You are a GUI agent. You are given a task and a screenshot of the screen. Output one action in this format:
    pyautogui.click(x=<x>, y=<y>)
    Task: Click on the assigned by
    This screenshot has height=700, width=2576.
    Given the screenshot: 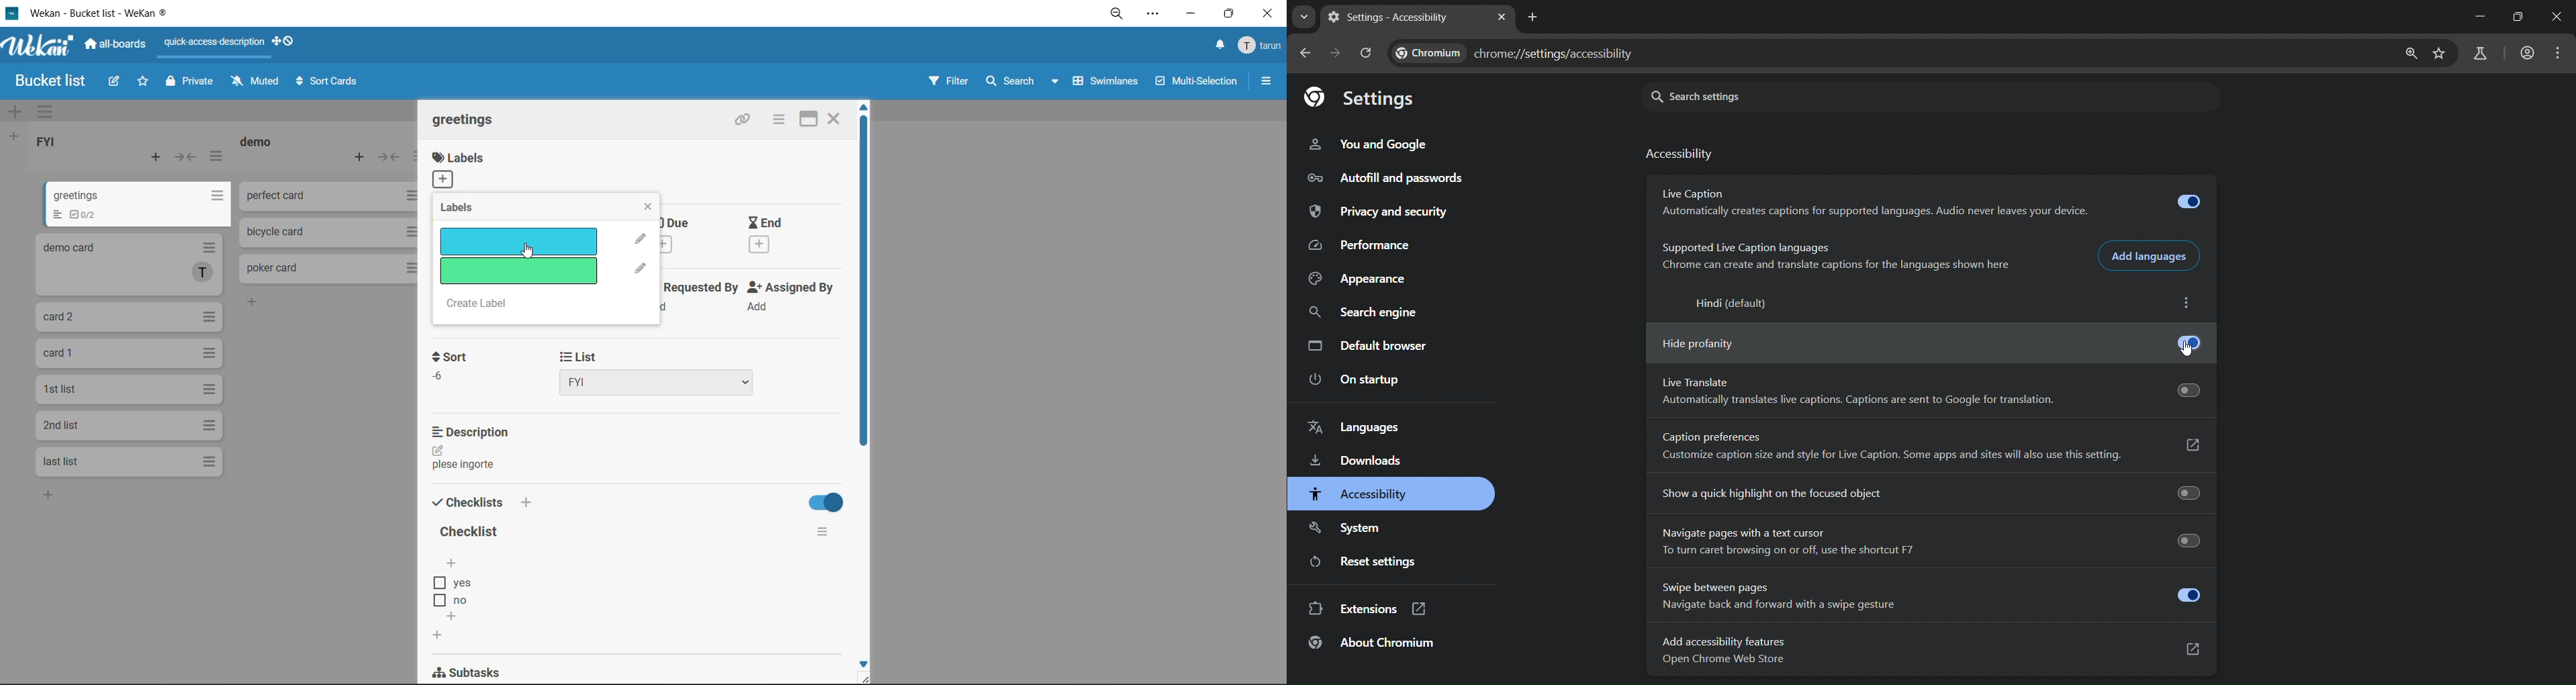 What is the action you would take?
    pyautogui.click(x=790, y=298)
    